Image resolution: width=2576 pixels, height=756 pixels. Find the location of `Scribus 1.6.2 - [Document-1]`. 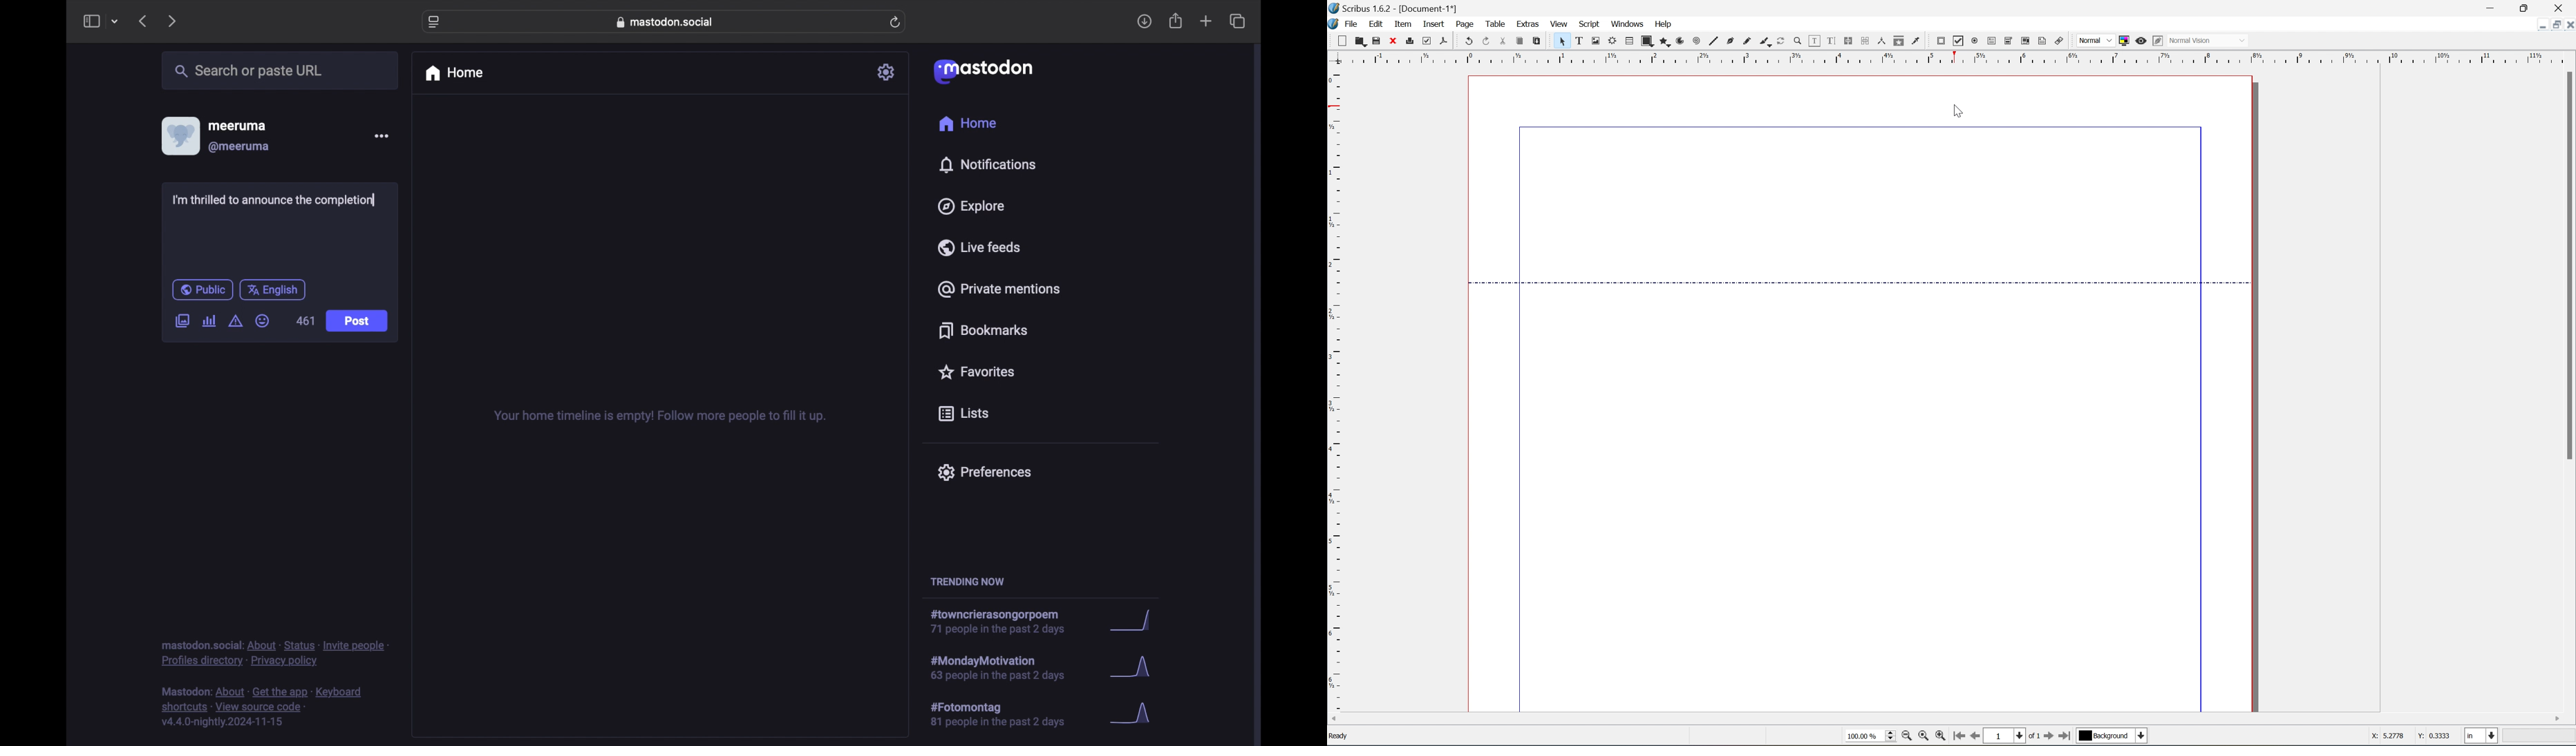

Scribus 1.6.2 - [Document-1] is located at coordinates (1405, 8).